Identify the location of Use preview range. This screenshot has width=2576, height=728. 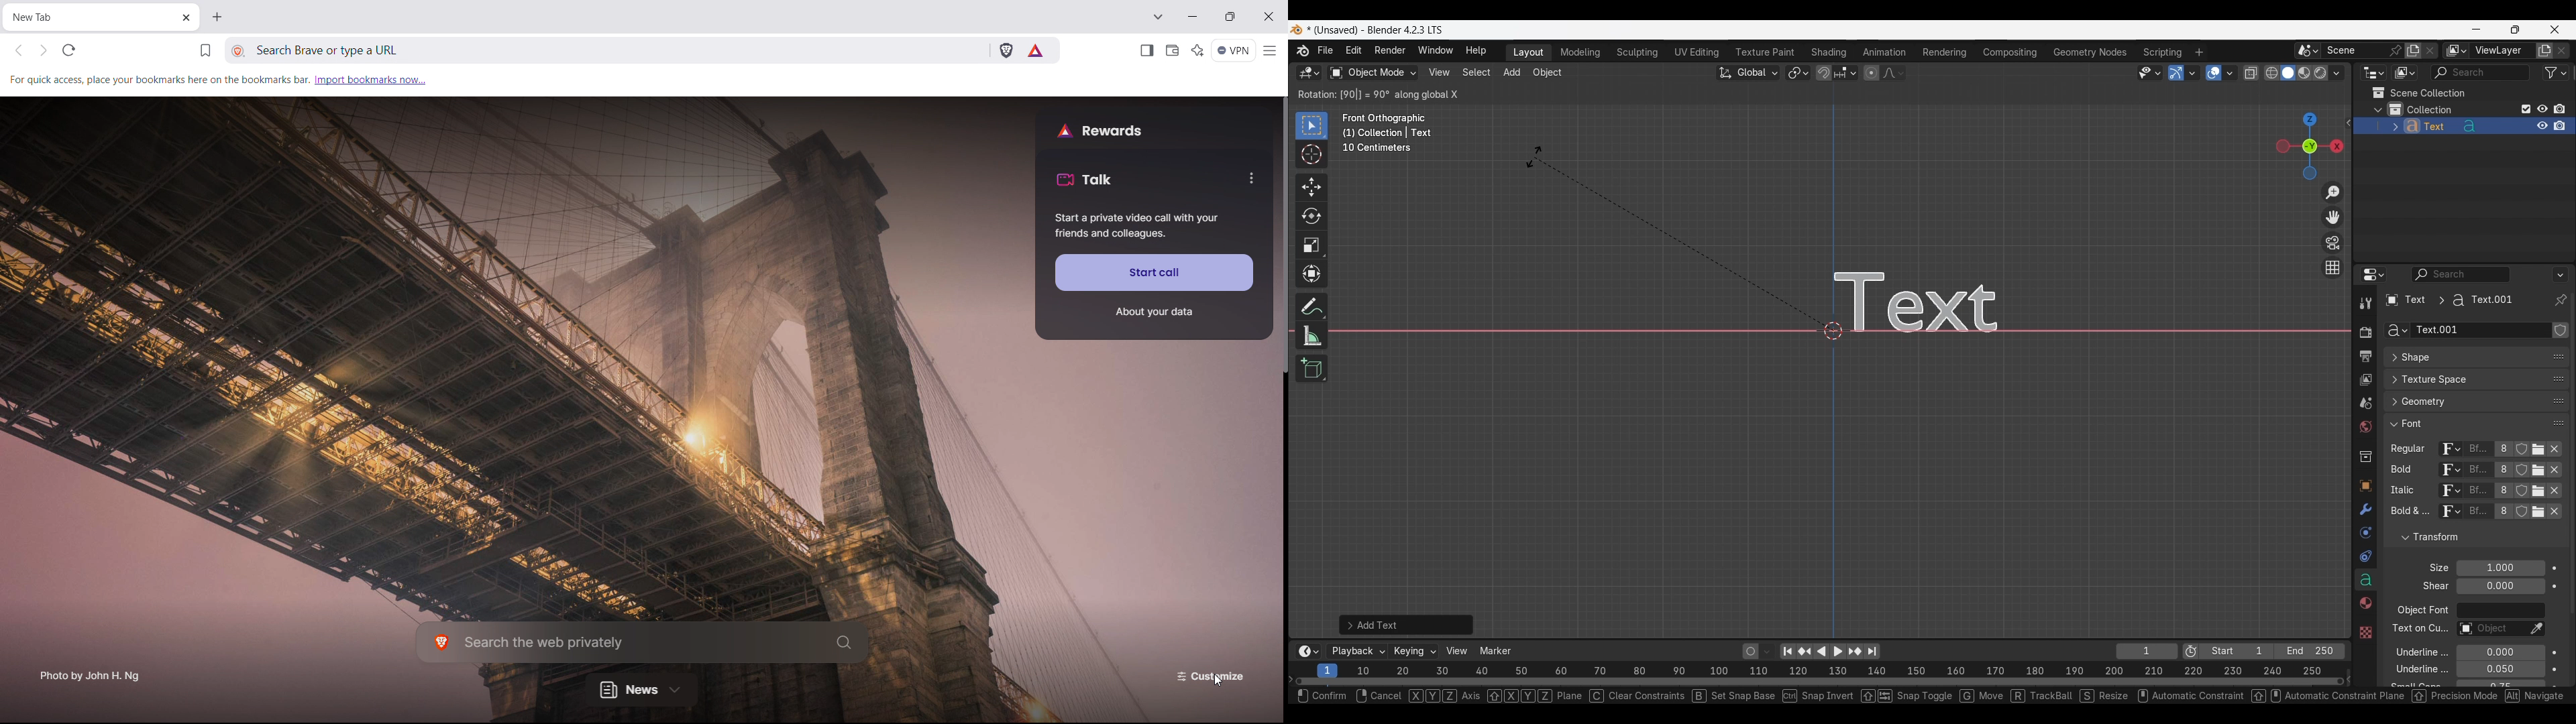
(2191, 652).